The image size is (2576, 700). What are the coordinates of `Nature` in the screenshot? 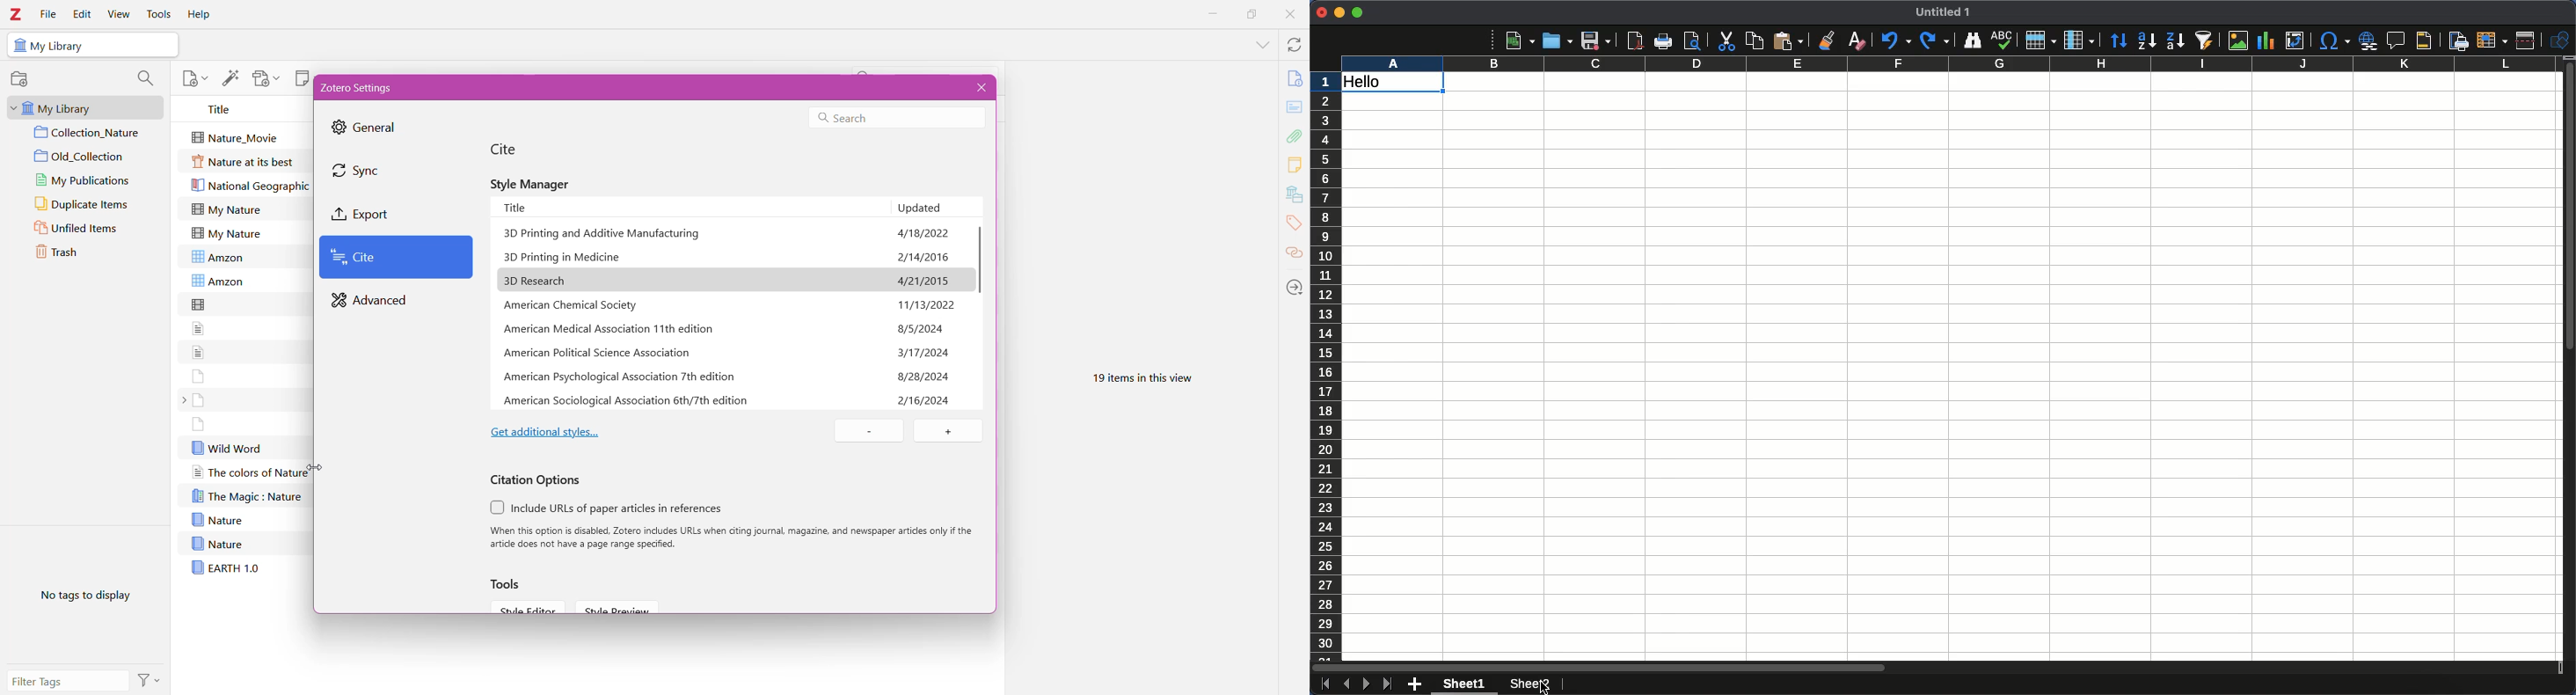 It's located at (217, 520).